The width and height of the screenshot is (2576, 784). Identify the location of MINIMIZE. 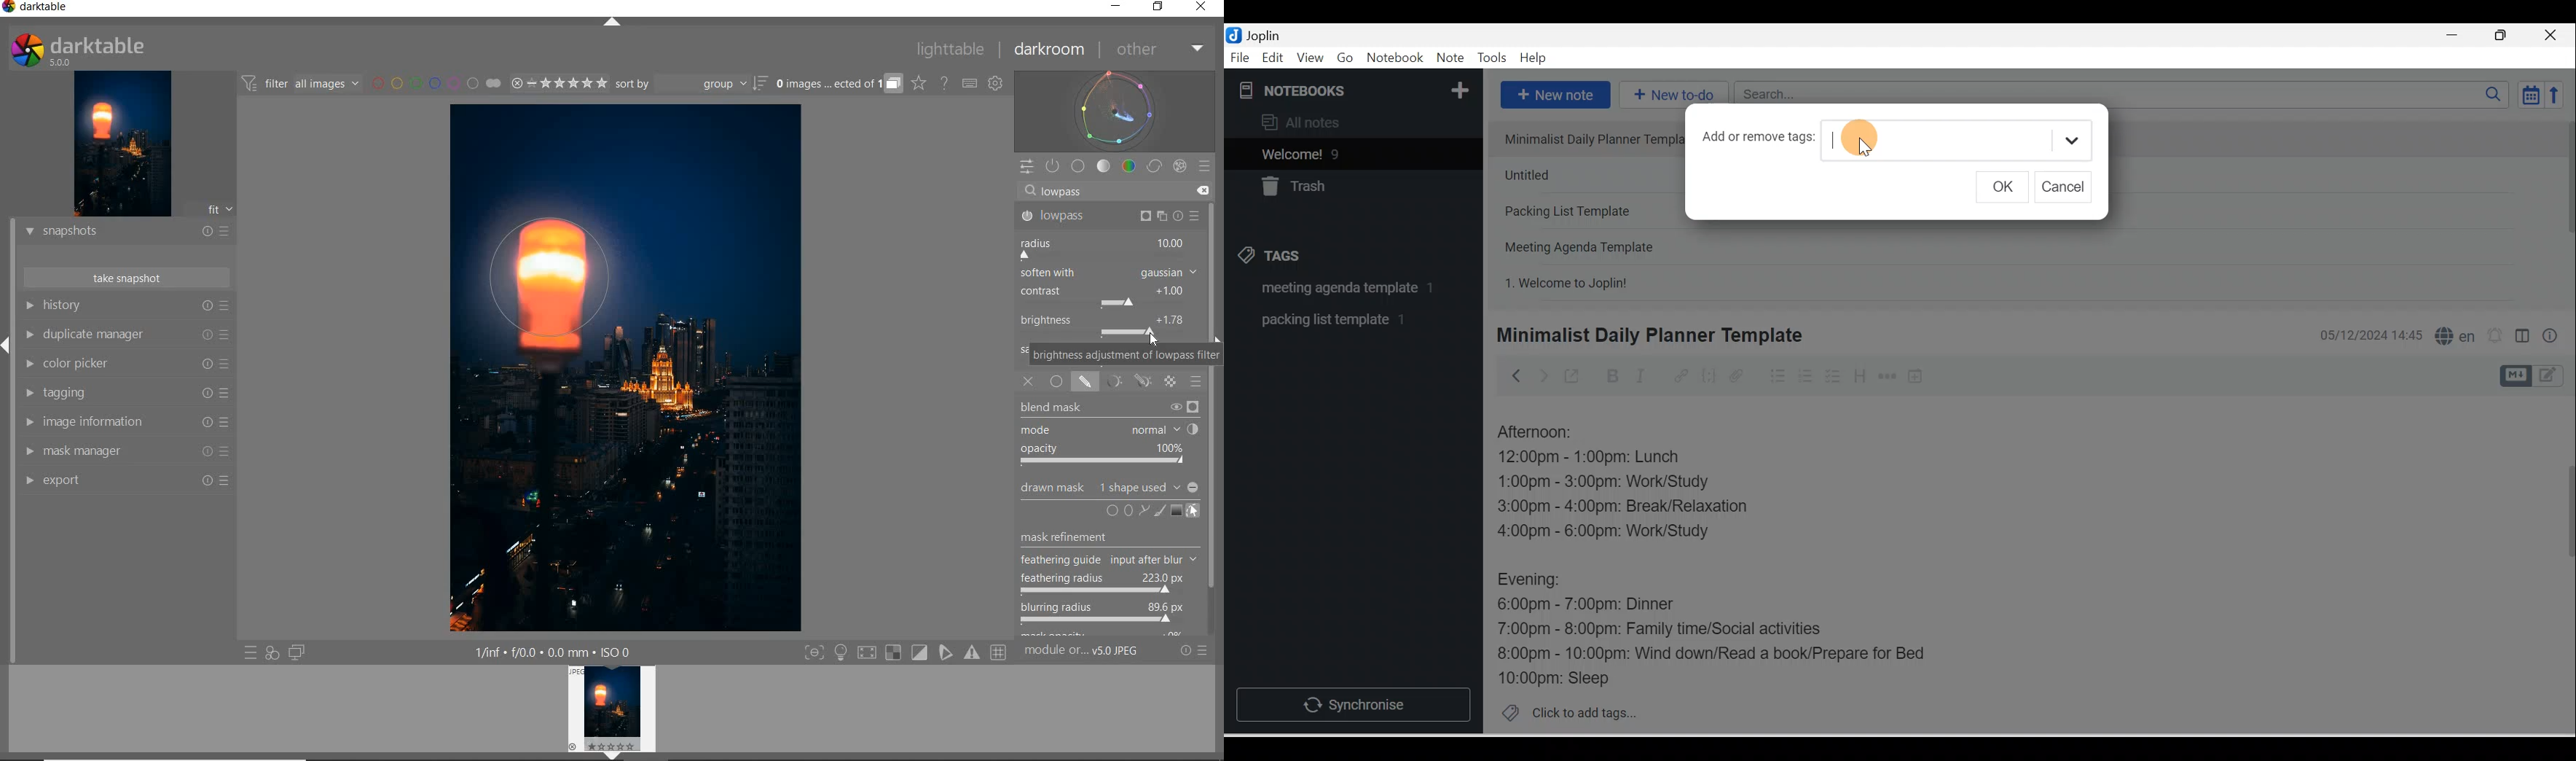
(1114, 7).